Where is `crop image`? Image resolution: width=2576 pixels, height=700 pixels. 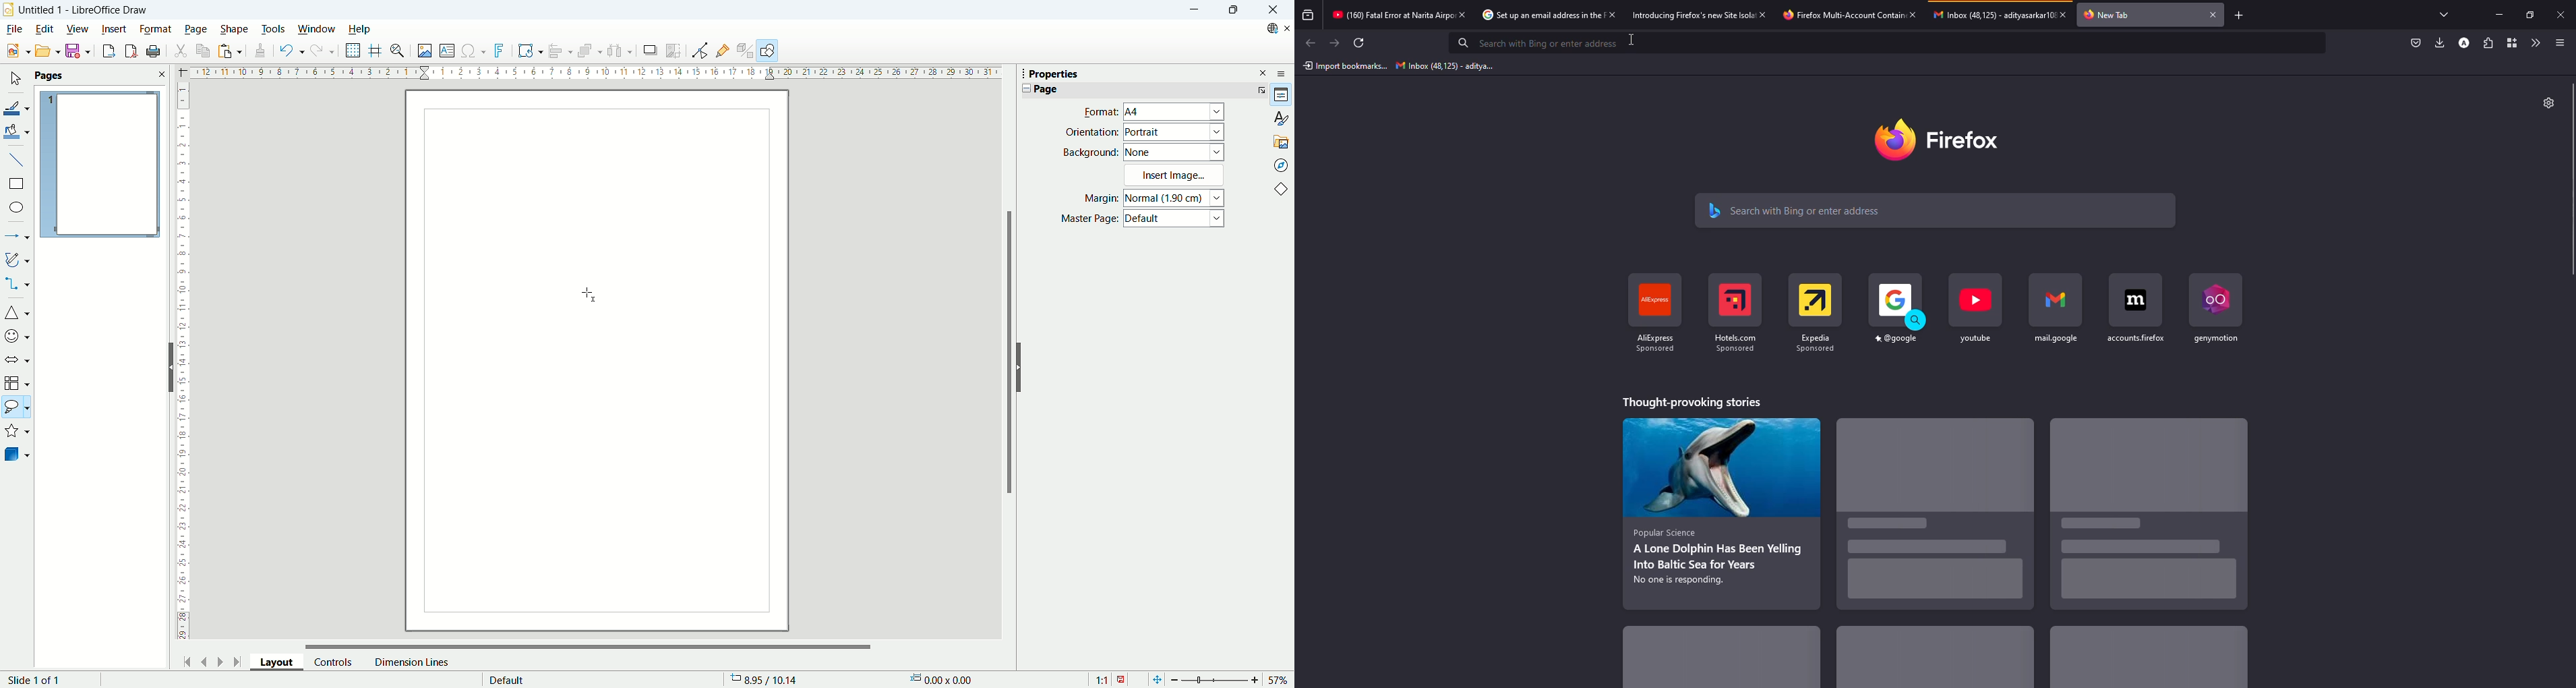 crop image is located at coordinates (674, 49).